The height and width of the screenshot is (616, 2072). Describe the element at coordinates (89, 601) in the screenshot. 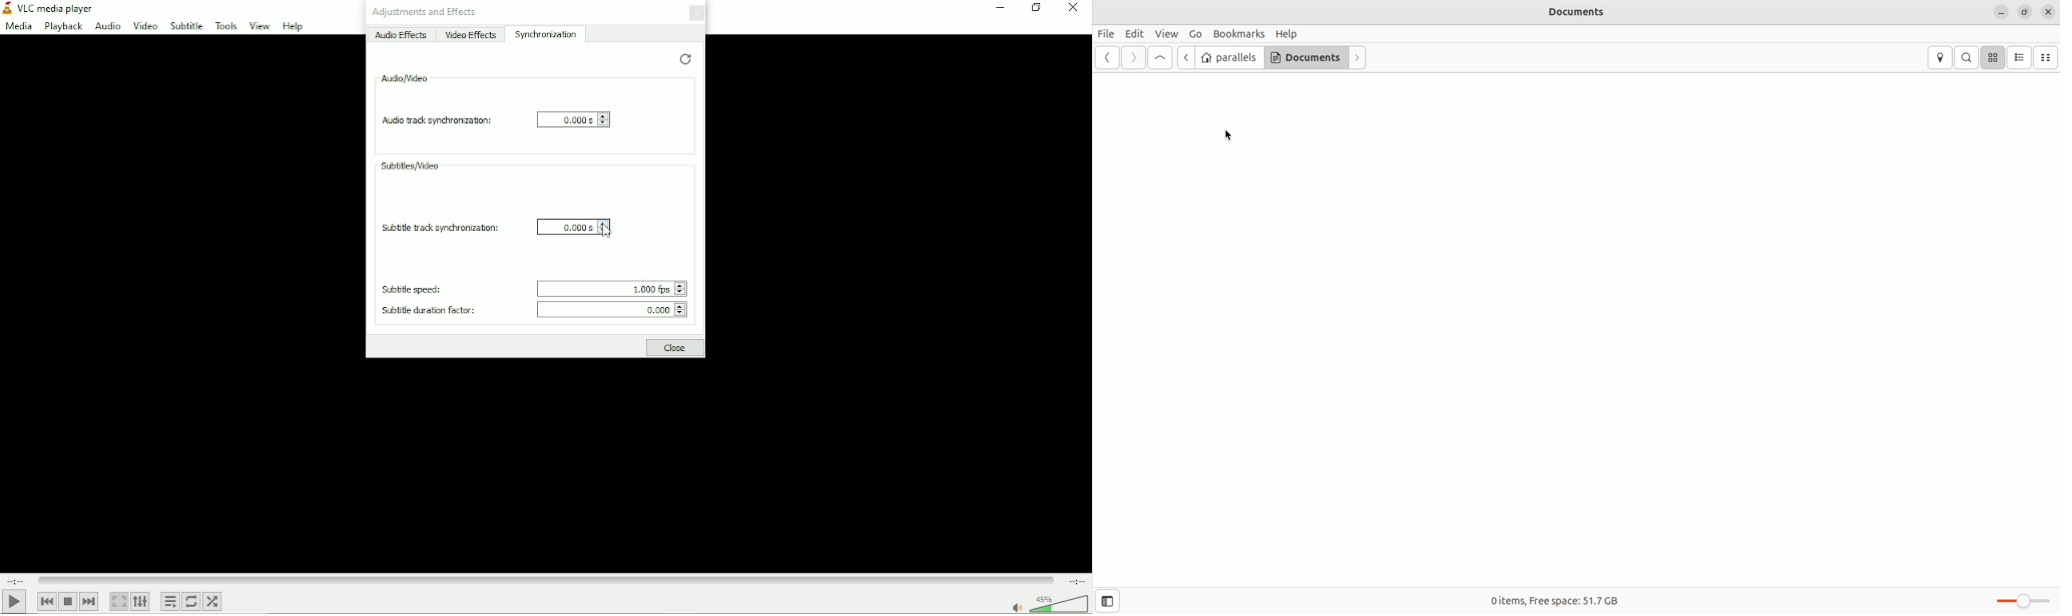

I see `Next` at that location.